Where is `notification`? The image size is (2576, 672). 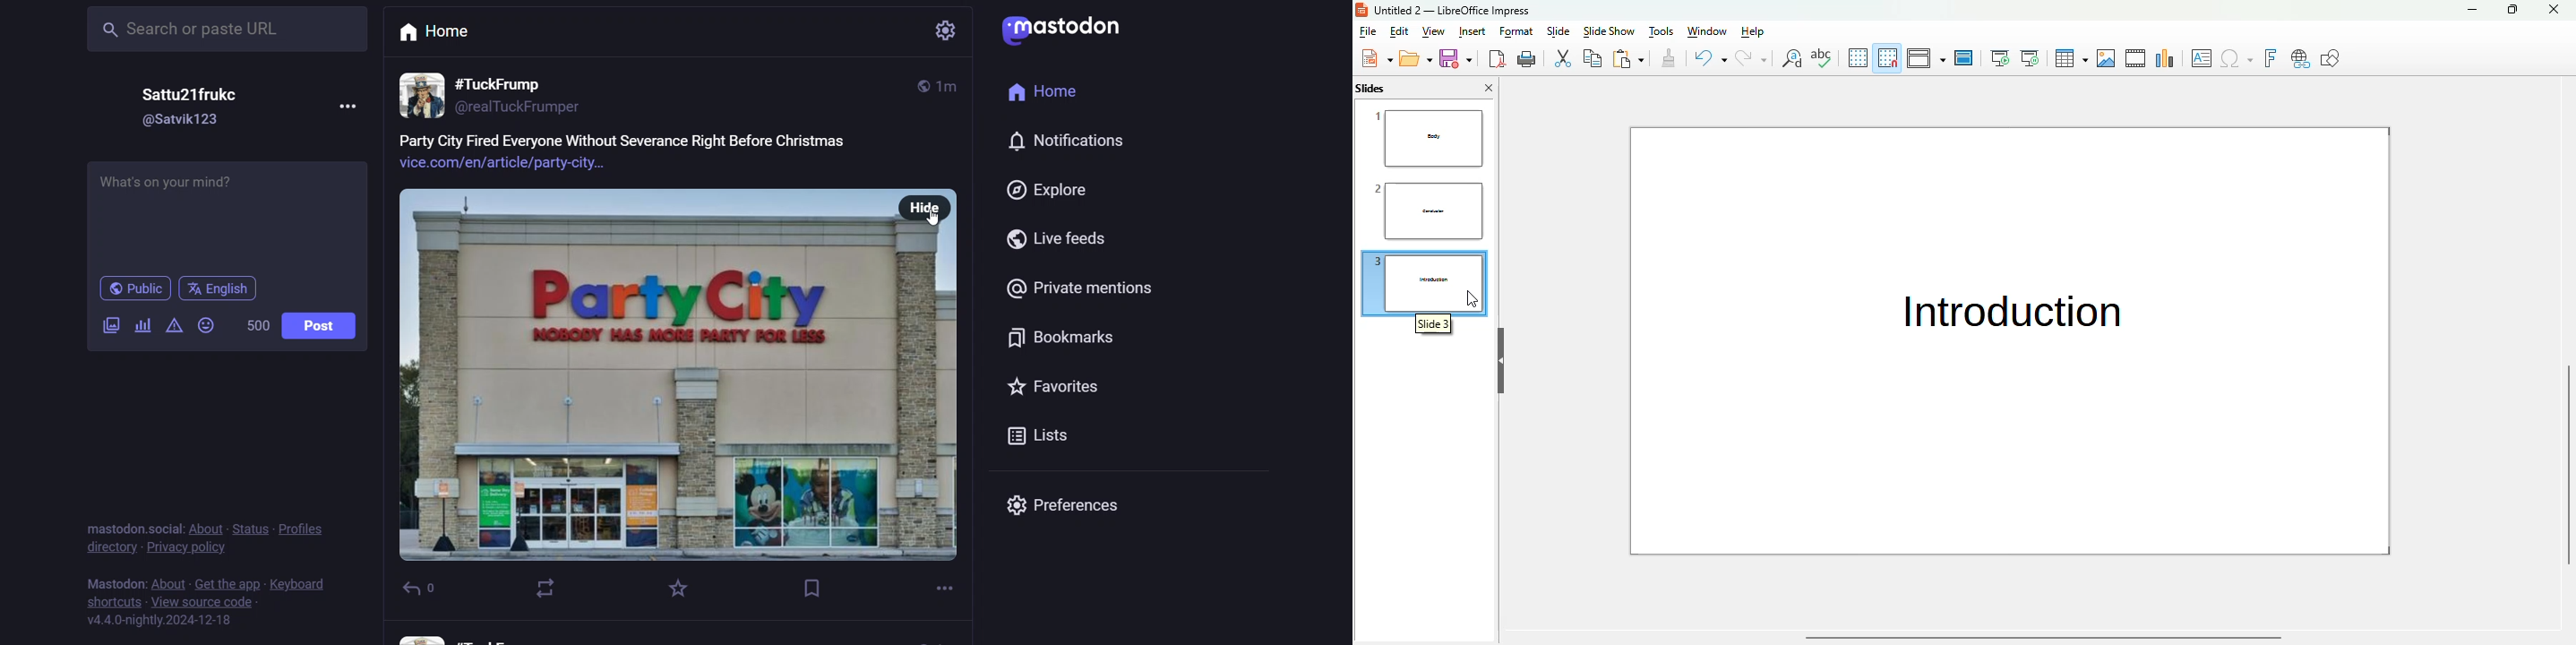
notification is located at coordinates (1080, 147).